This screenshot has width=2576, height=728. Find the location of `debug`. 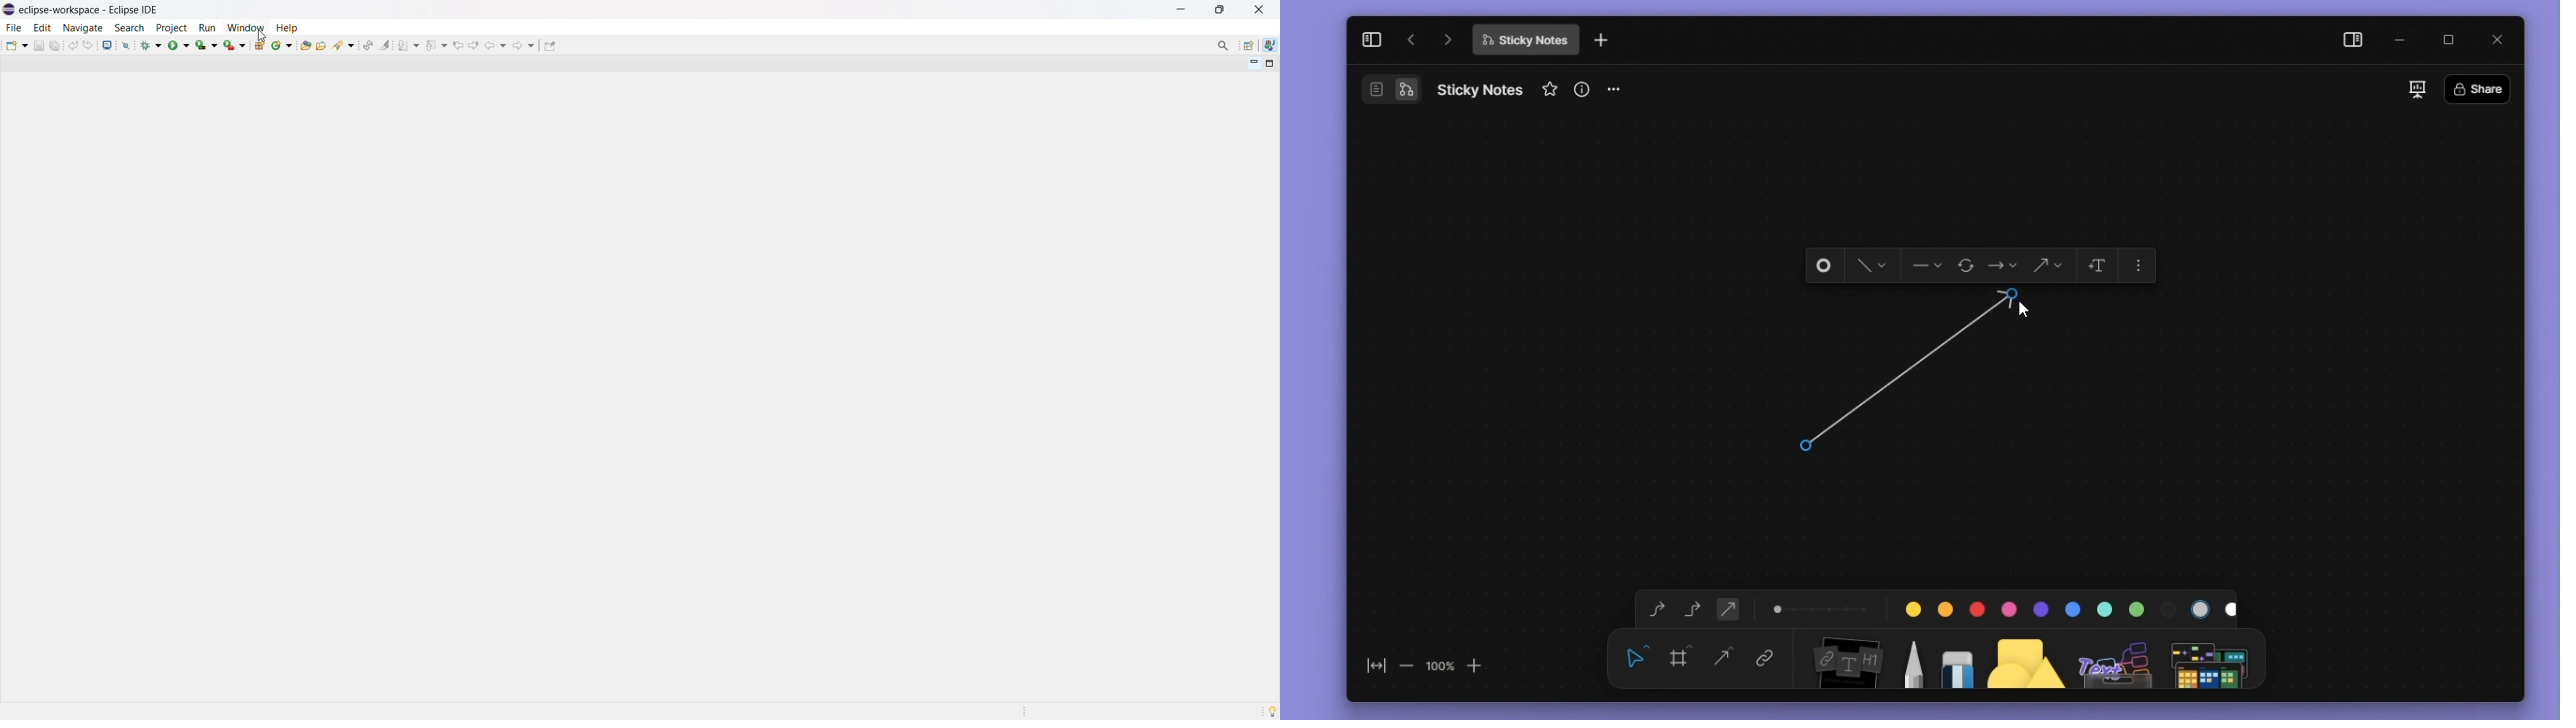

debug is located at coordinates (151, 45).